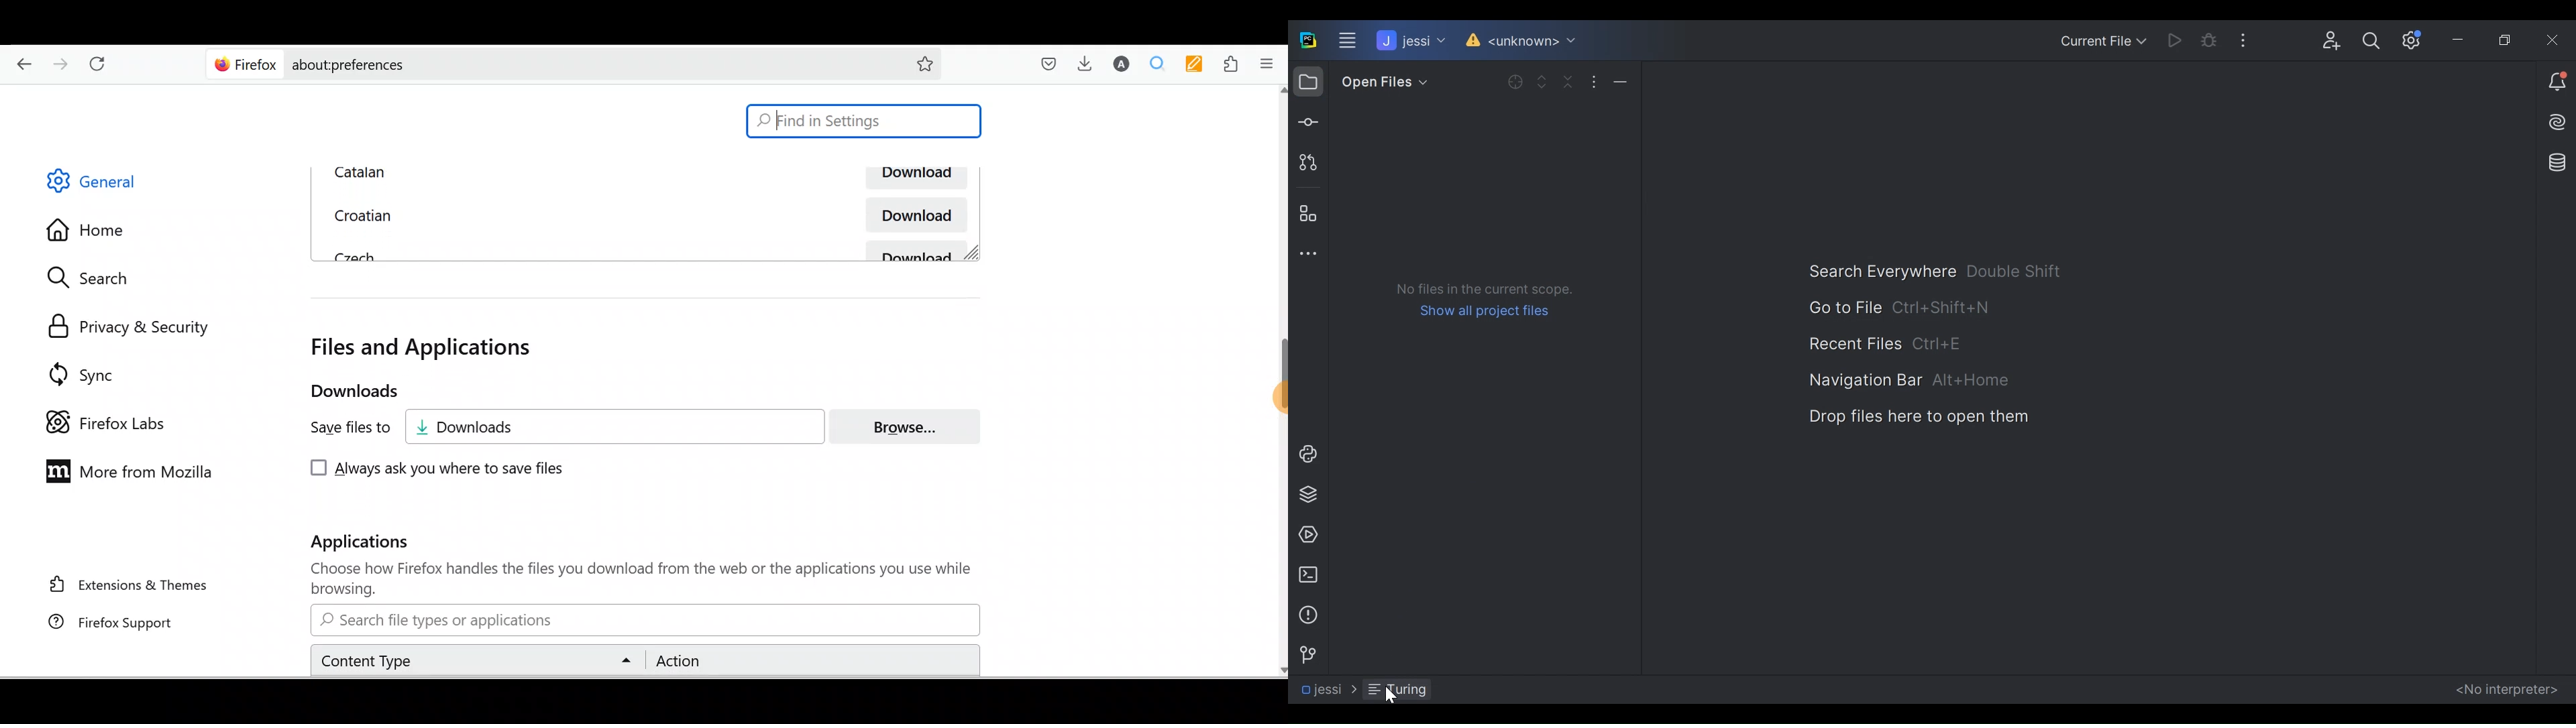 This screenshot has width=2576, height=728. What do you see at coordinates (473, 172) in the screenshot?
I see `Catalan` at bounding box center [473, 172].